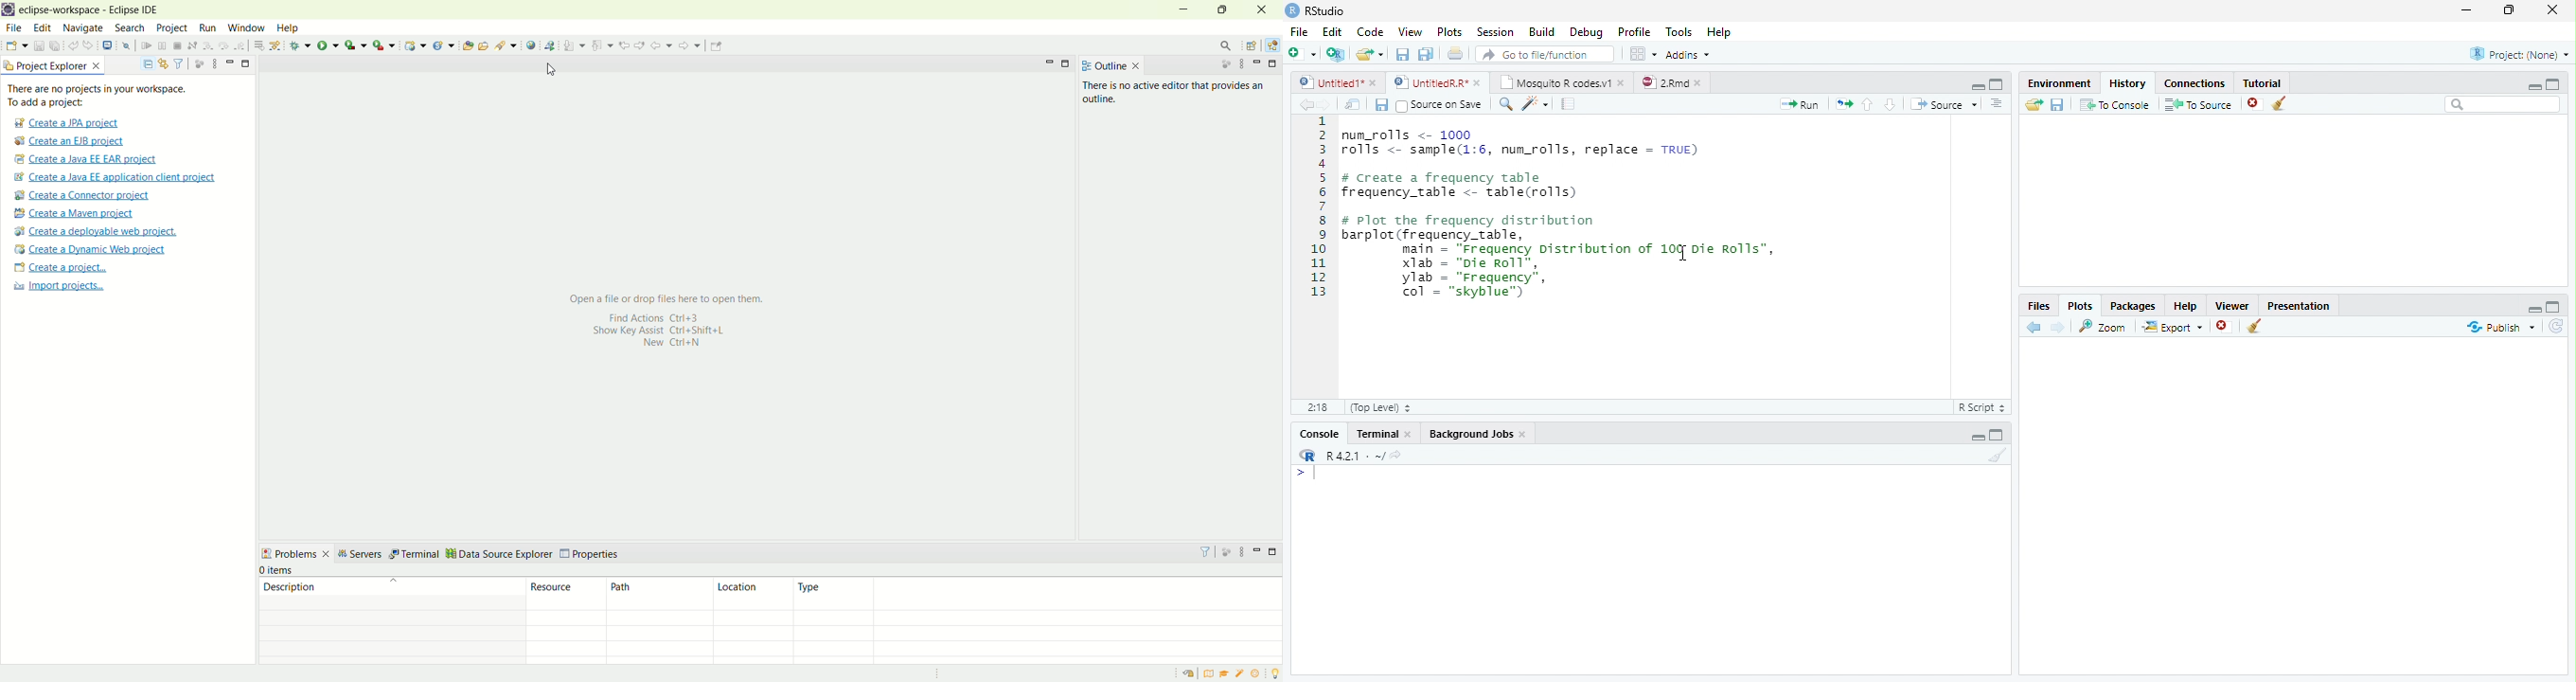 Image resolution: width=2576 pixels, height=700 pixels. What do you see at coordinates (1998, 435) in the screenshot?
I see `Expand Height` at bounding box center [1998, 435].